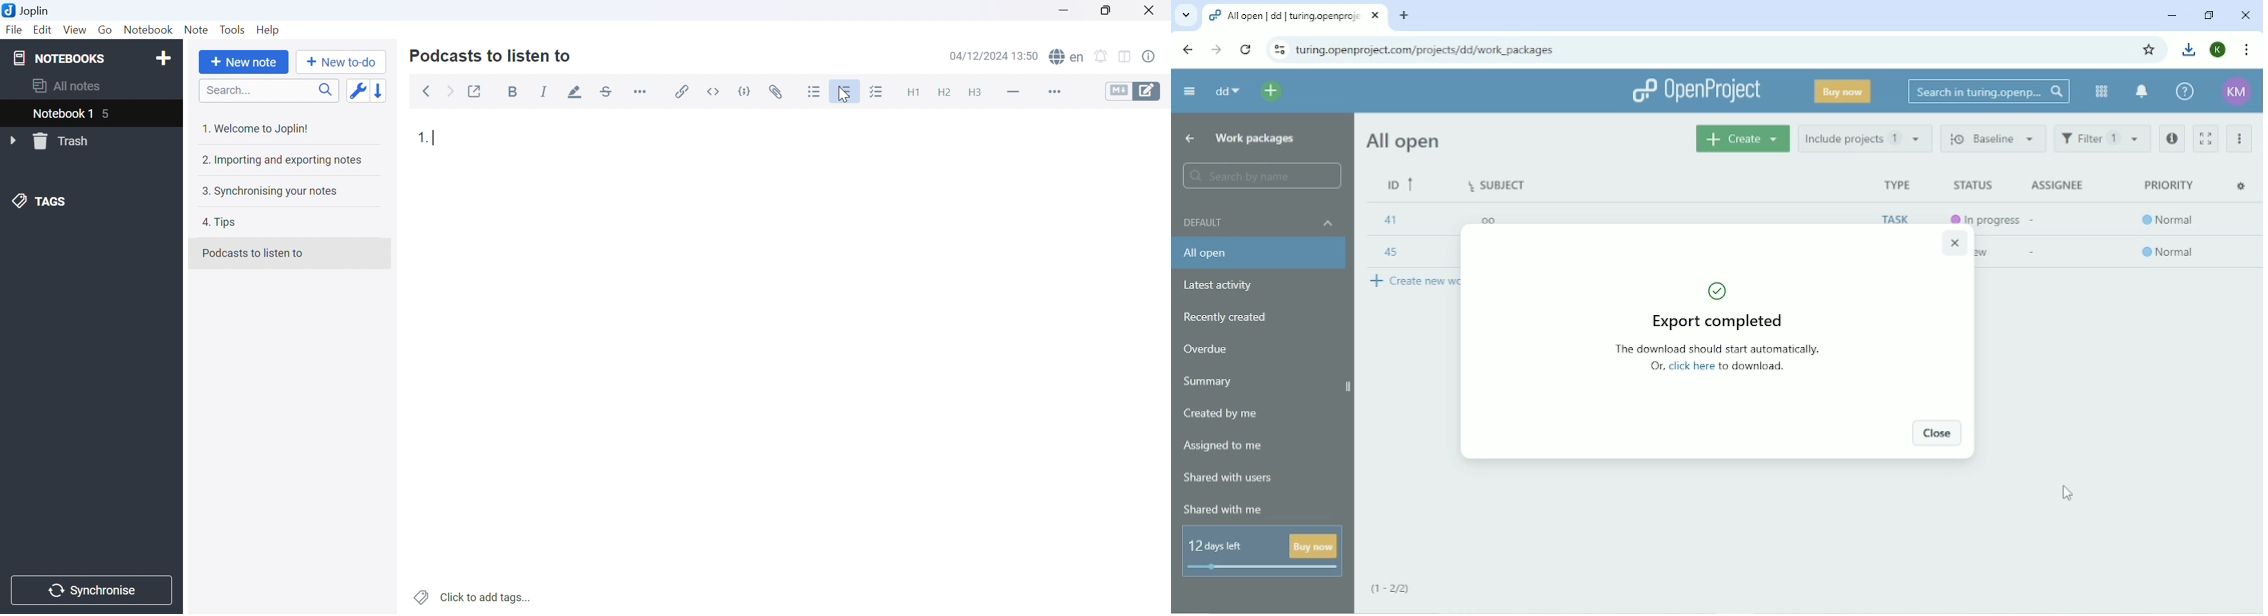  Describe the element at coordinates (944, 91) in the screenshot. I see `Heading 2` at that location.